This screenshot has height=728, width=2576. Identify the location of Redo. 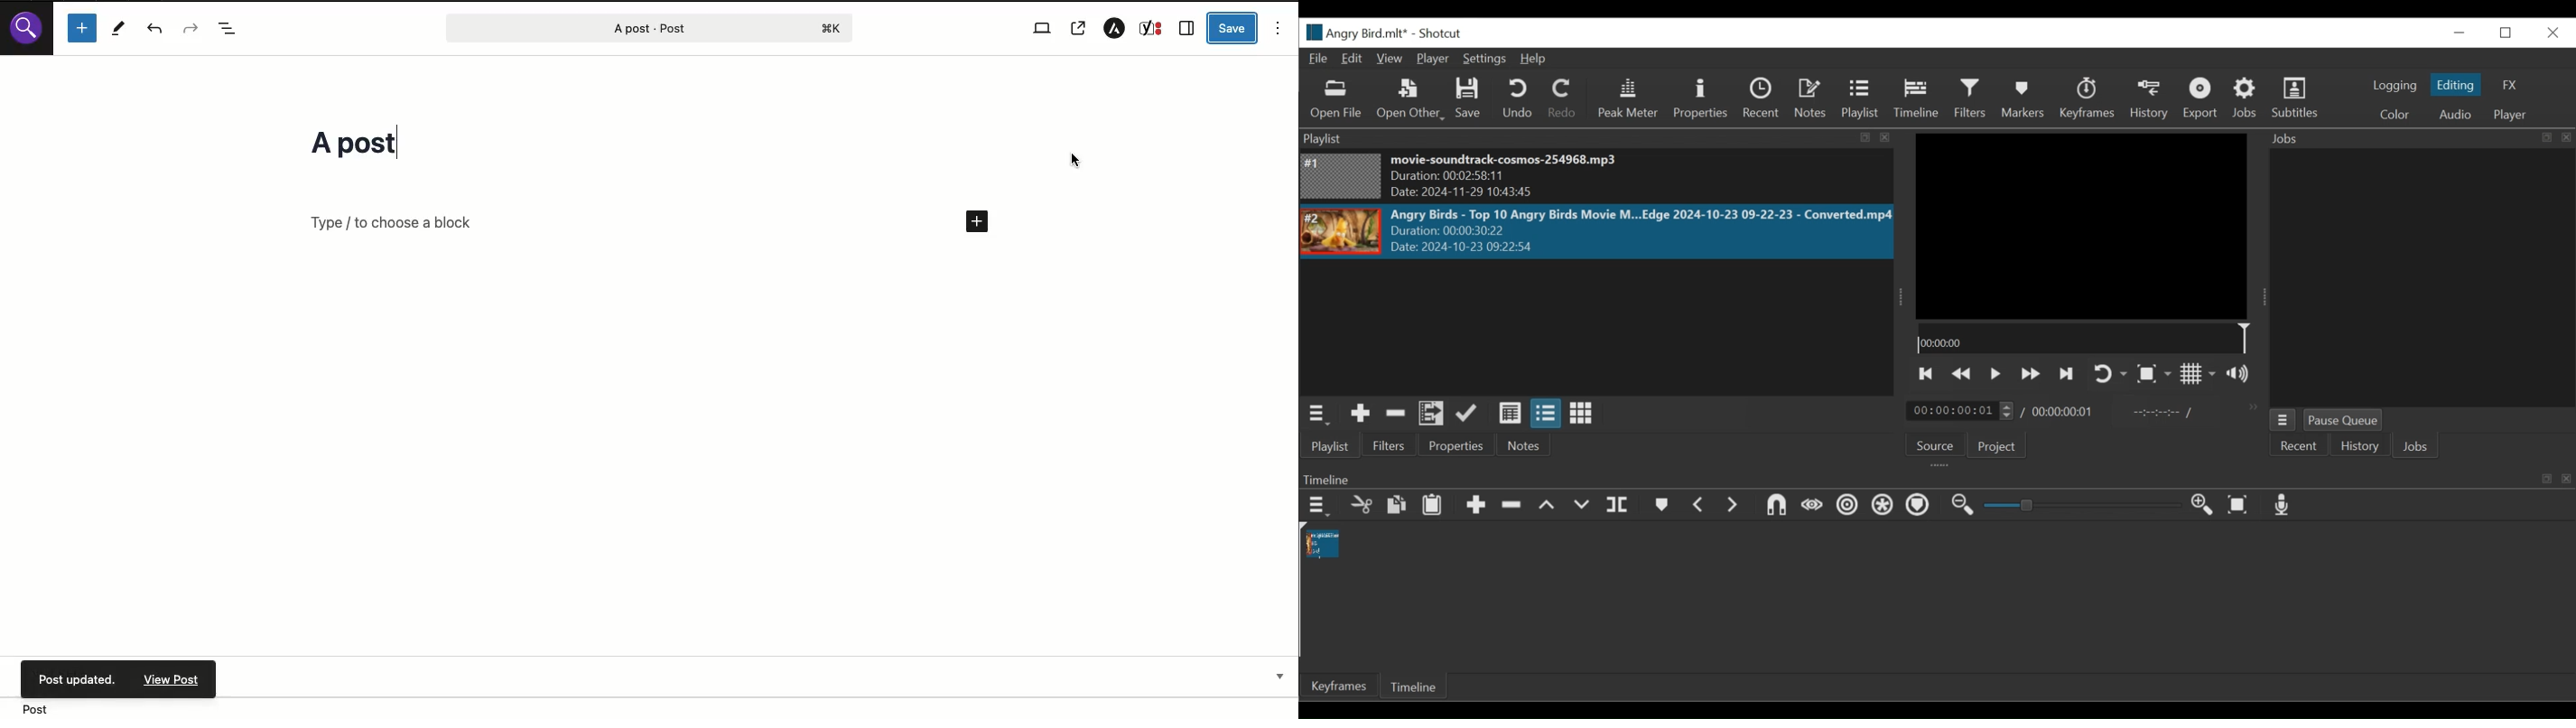
(1564, 99).